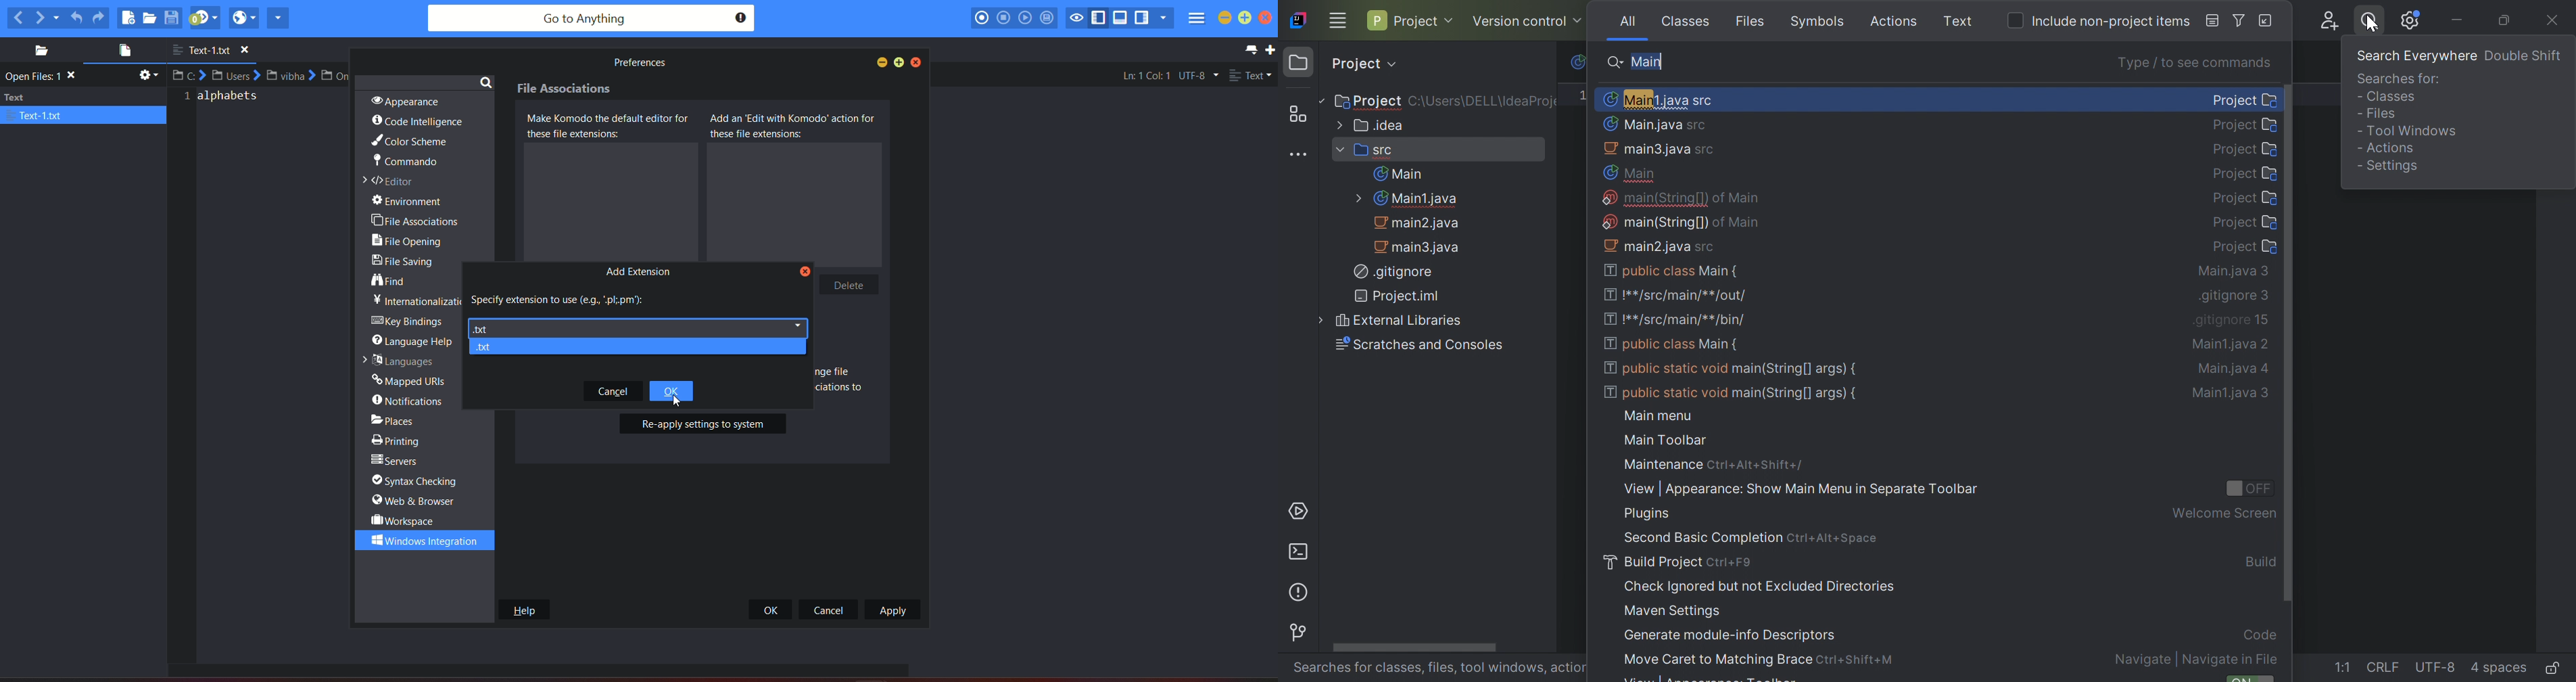 The image size is (2576, 700). What do you see at coordinates (1688, 22) in the screenshot?
I see `Classes` at bounding box center [1688, 22].